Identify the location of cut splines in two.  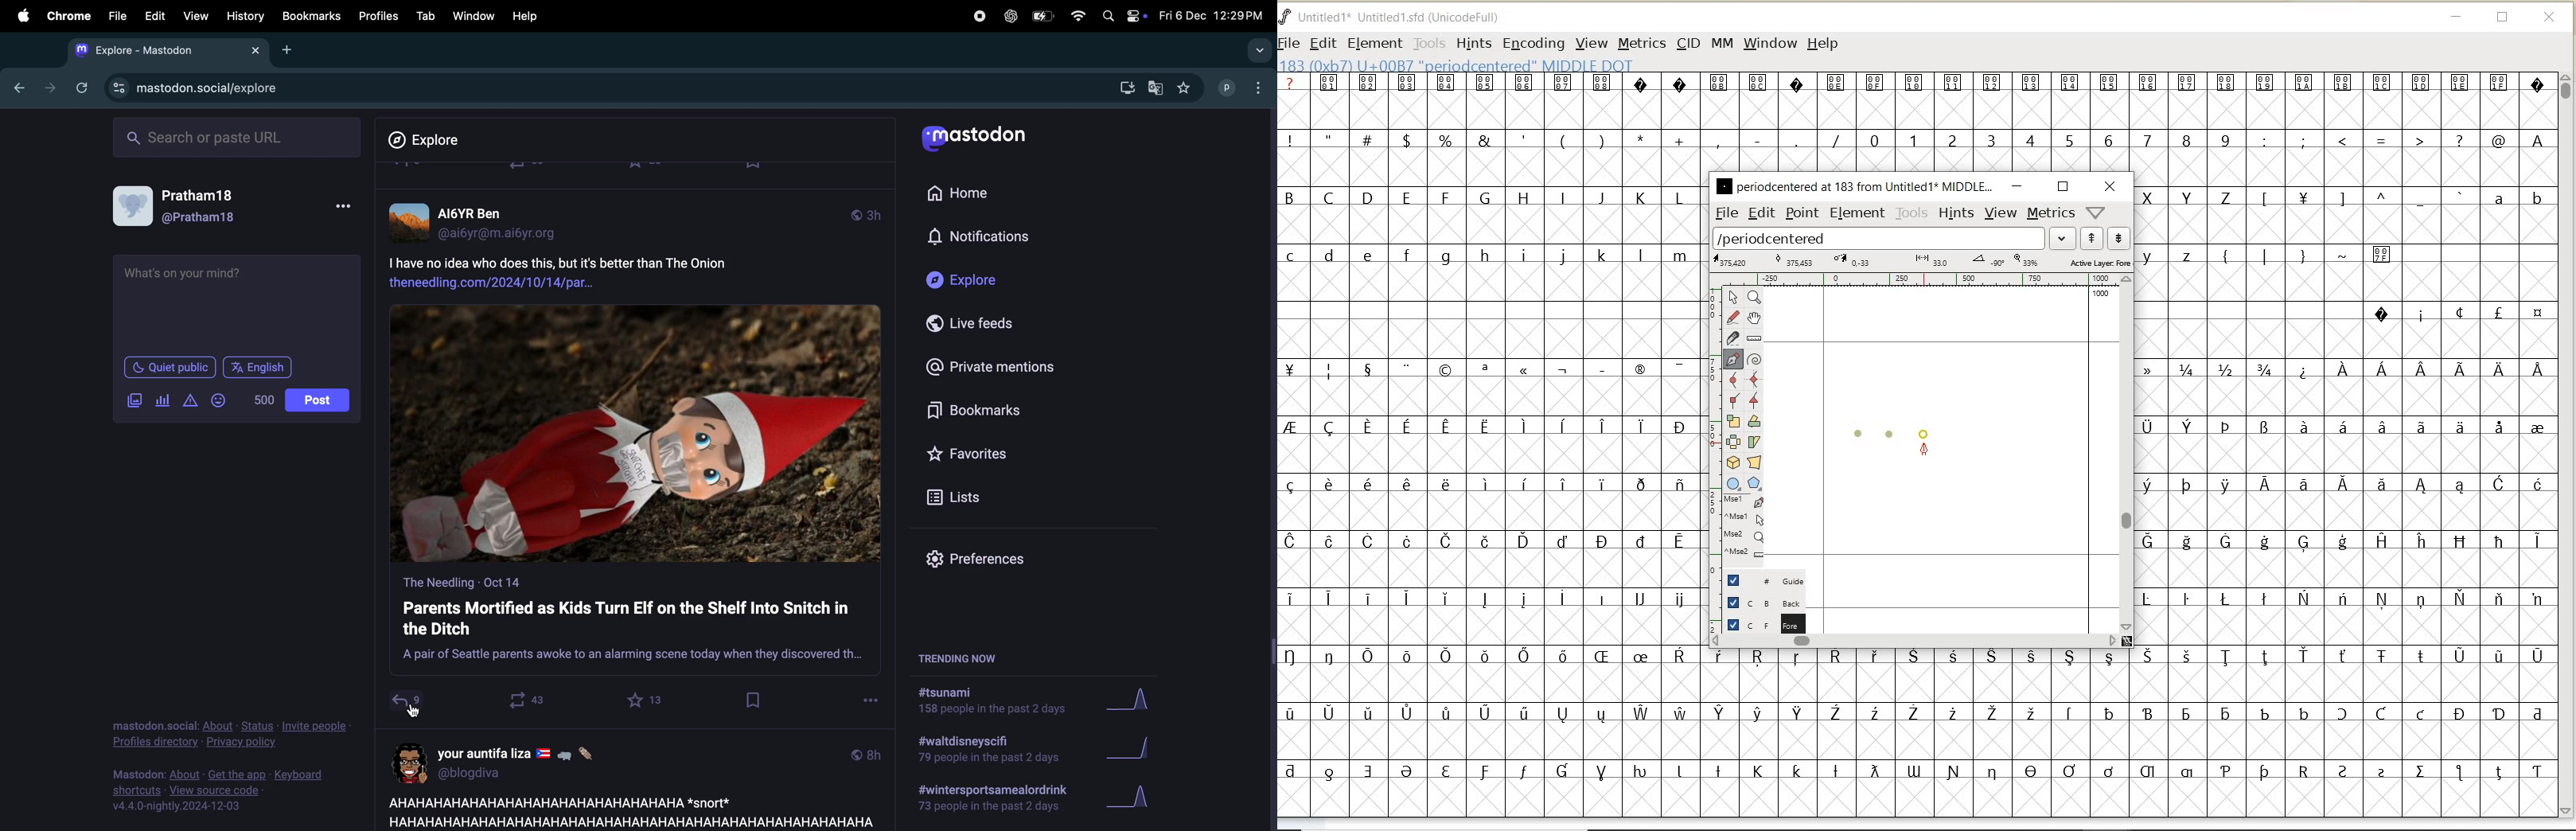
(1732, 337).